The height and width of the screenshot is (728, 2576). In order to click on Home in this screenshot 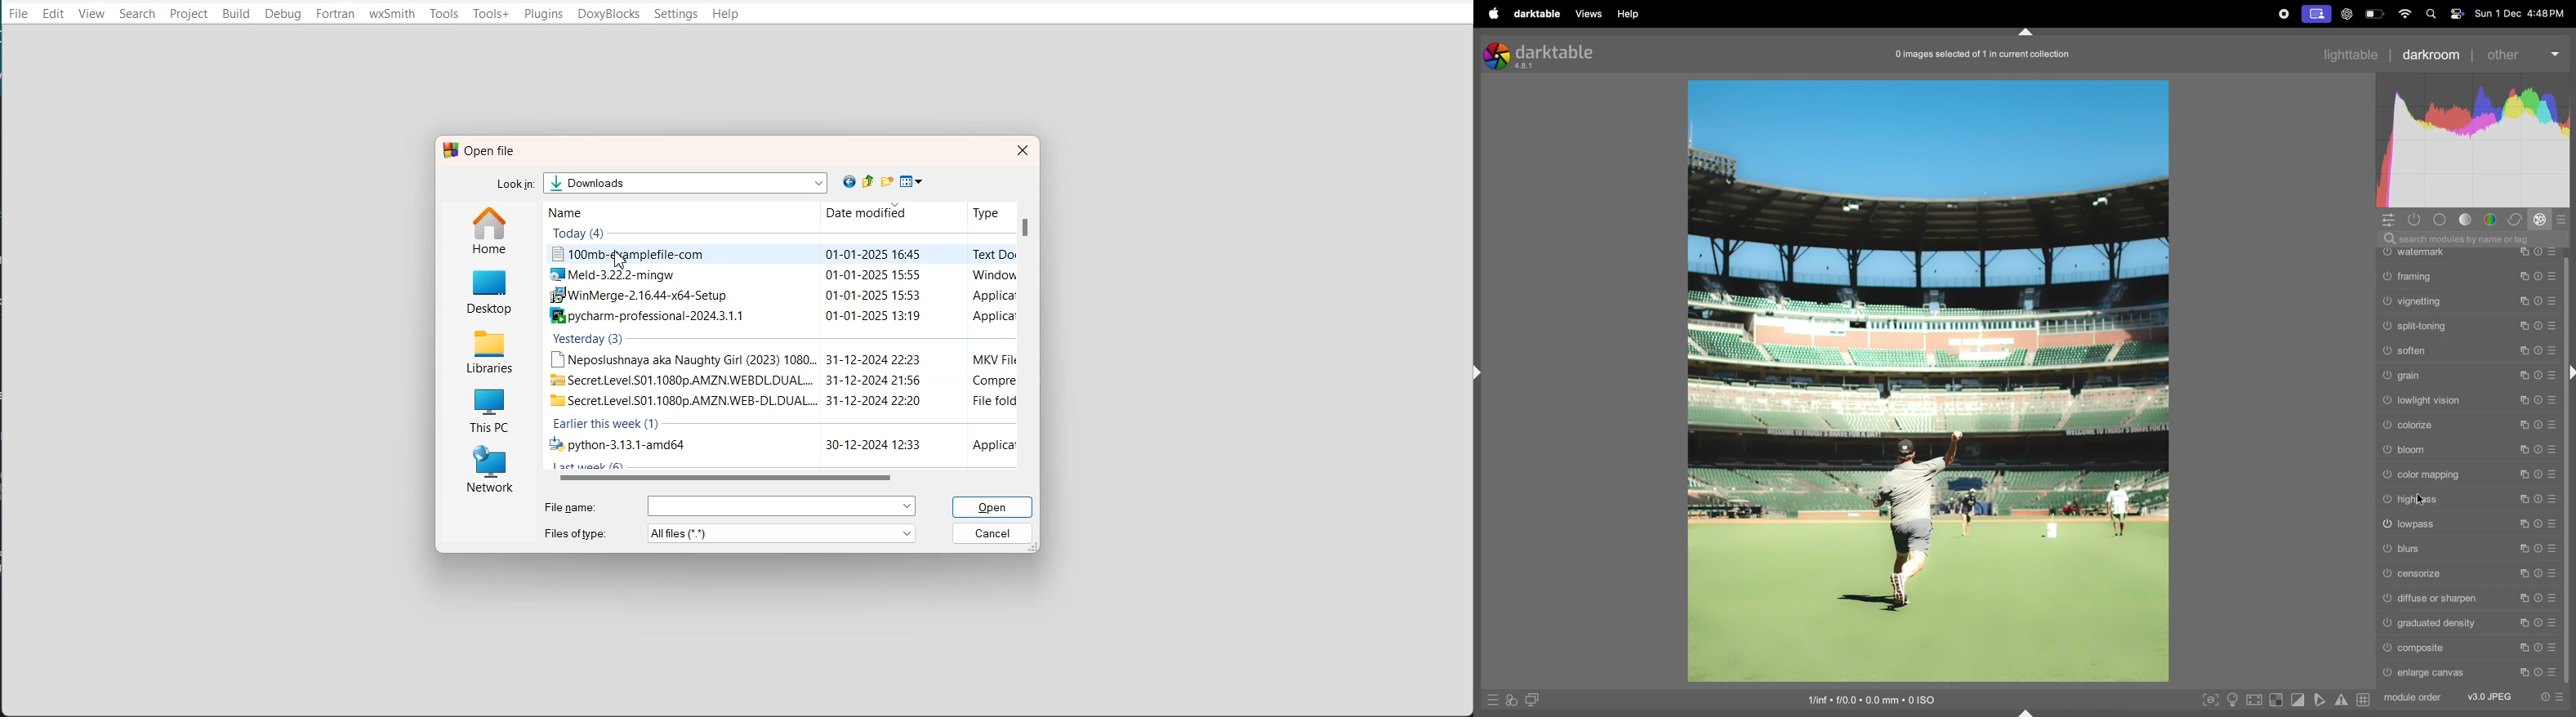, I will do `click(492, 229)`.